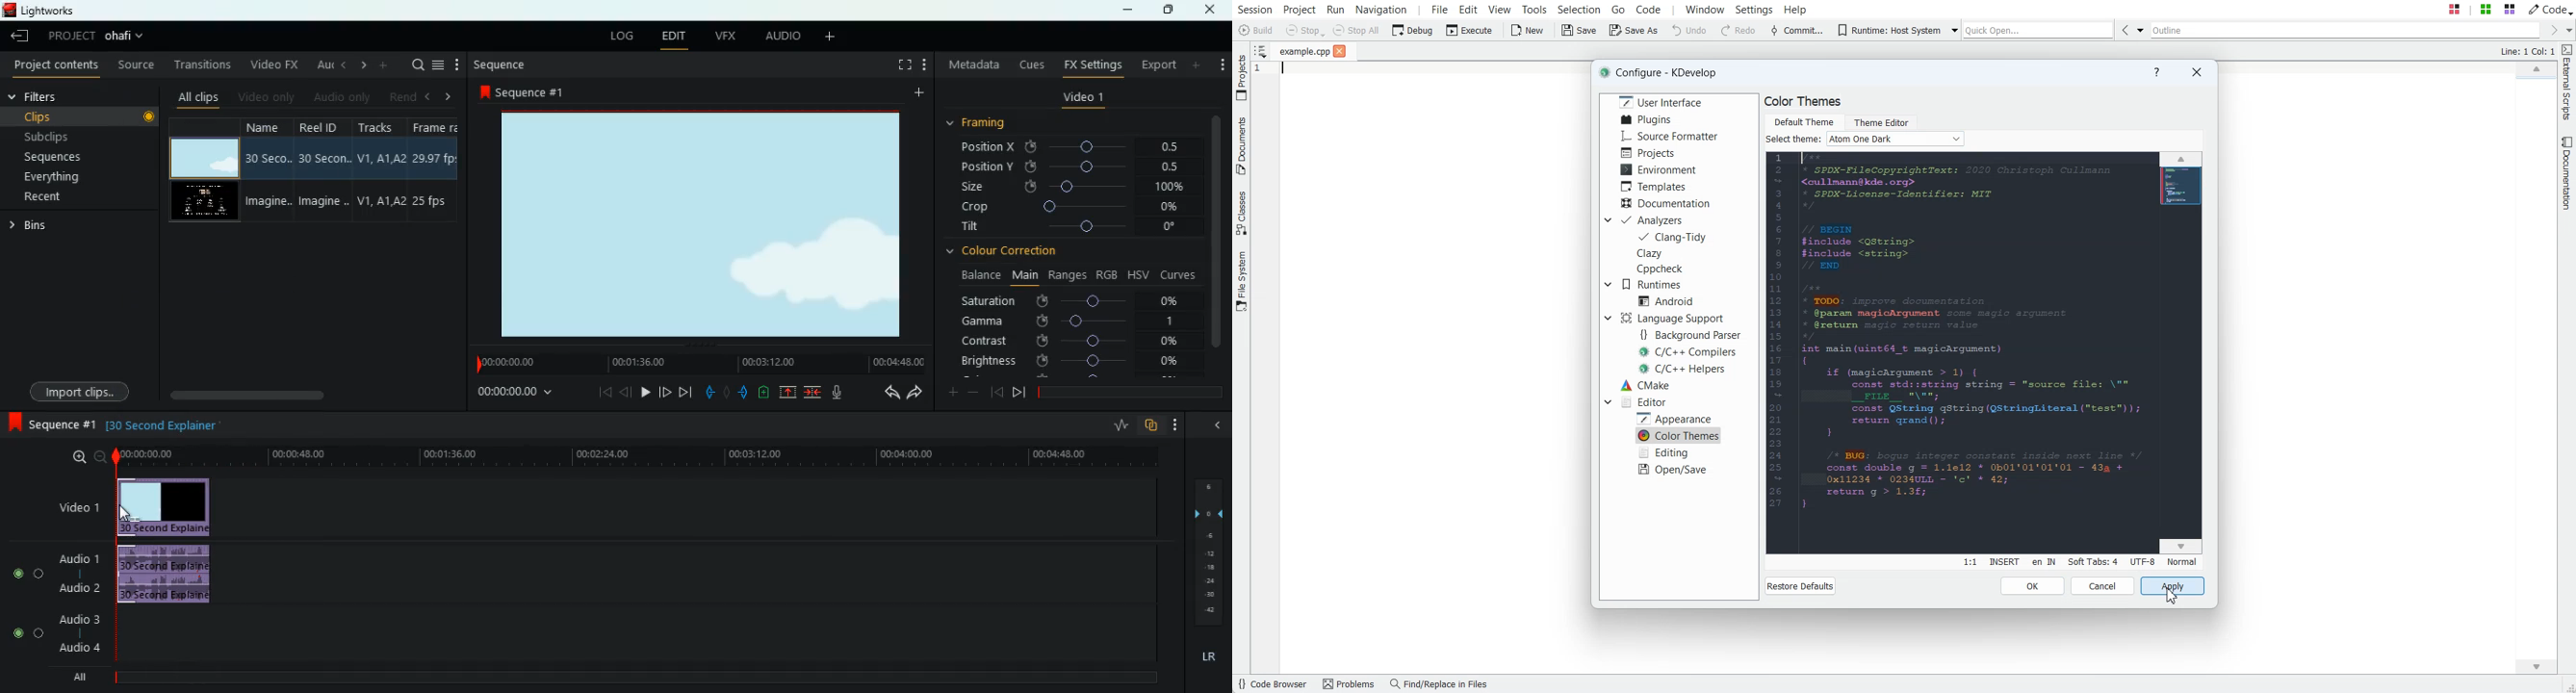 The image size is (2576, 700). What do you see at coordinates (78, 557) in the screenshot?
I see `audio 1` at bounding box center [78, 557].